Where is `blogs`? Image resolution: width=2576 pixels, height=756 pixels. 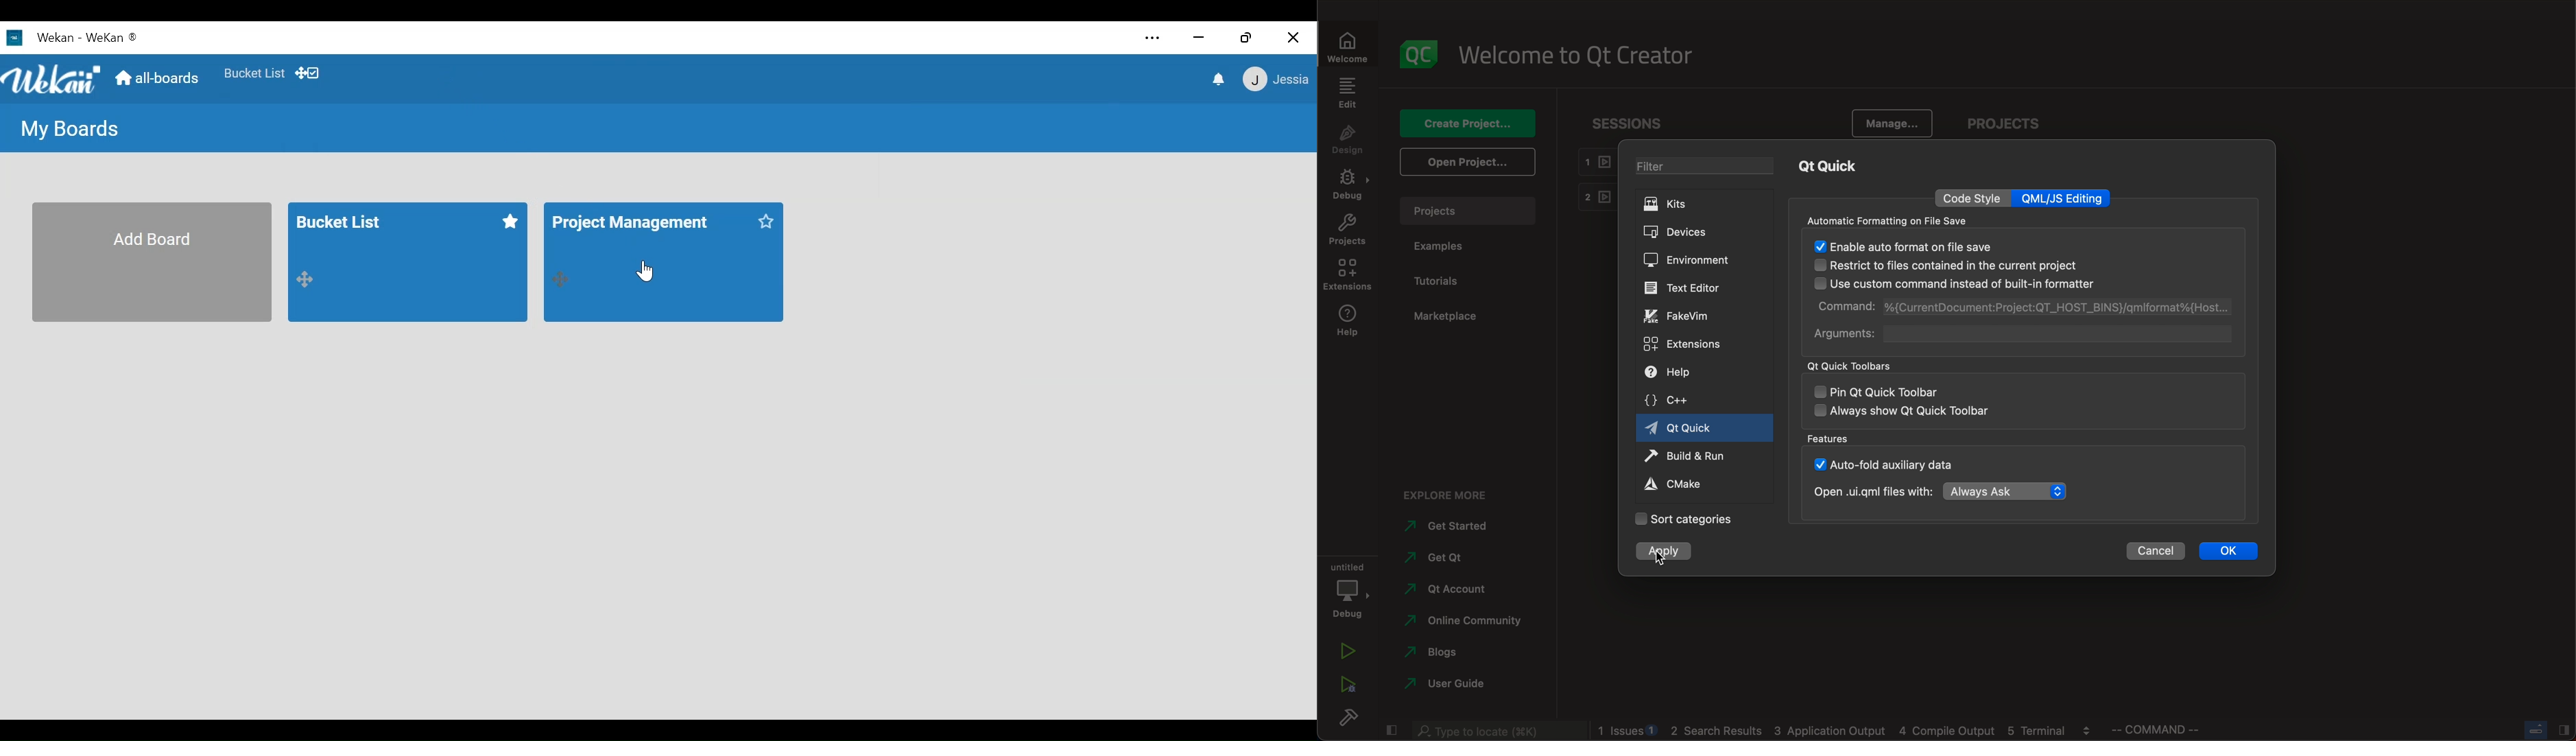 blogs is located at coordinates (1438, 653).